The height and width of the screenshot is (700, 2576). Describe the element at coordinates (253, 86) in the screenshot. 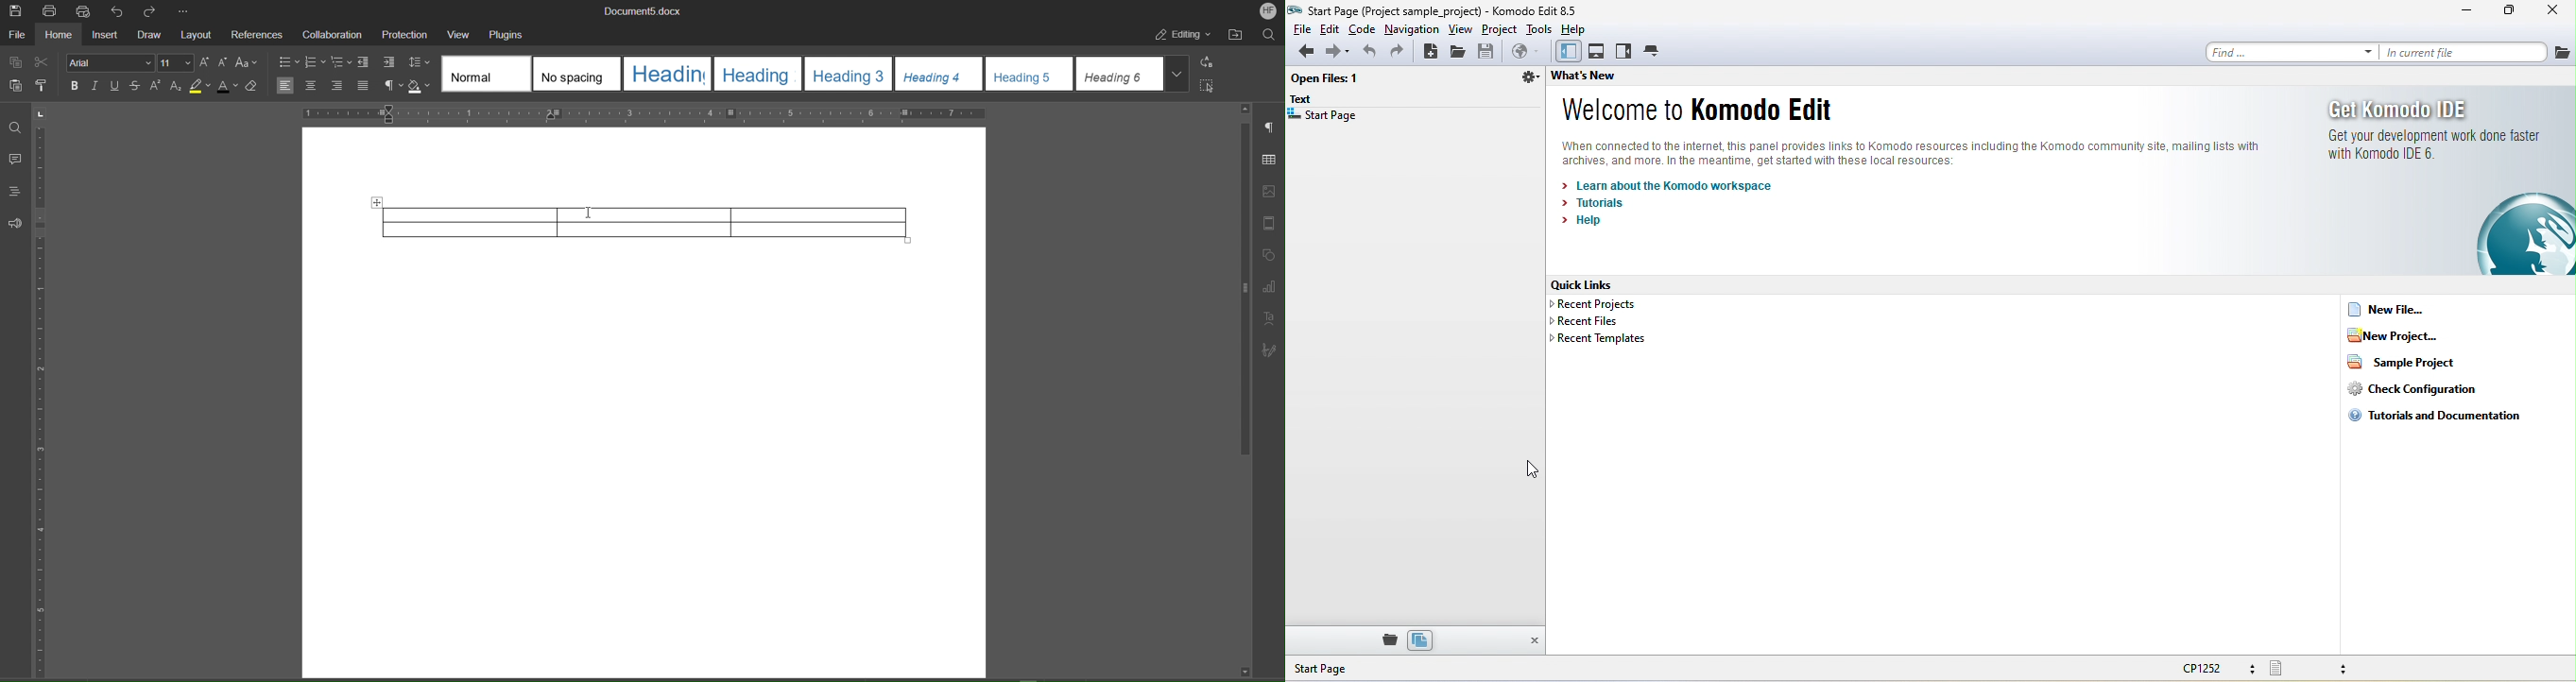

I see `Erase Style` at that location.